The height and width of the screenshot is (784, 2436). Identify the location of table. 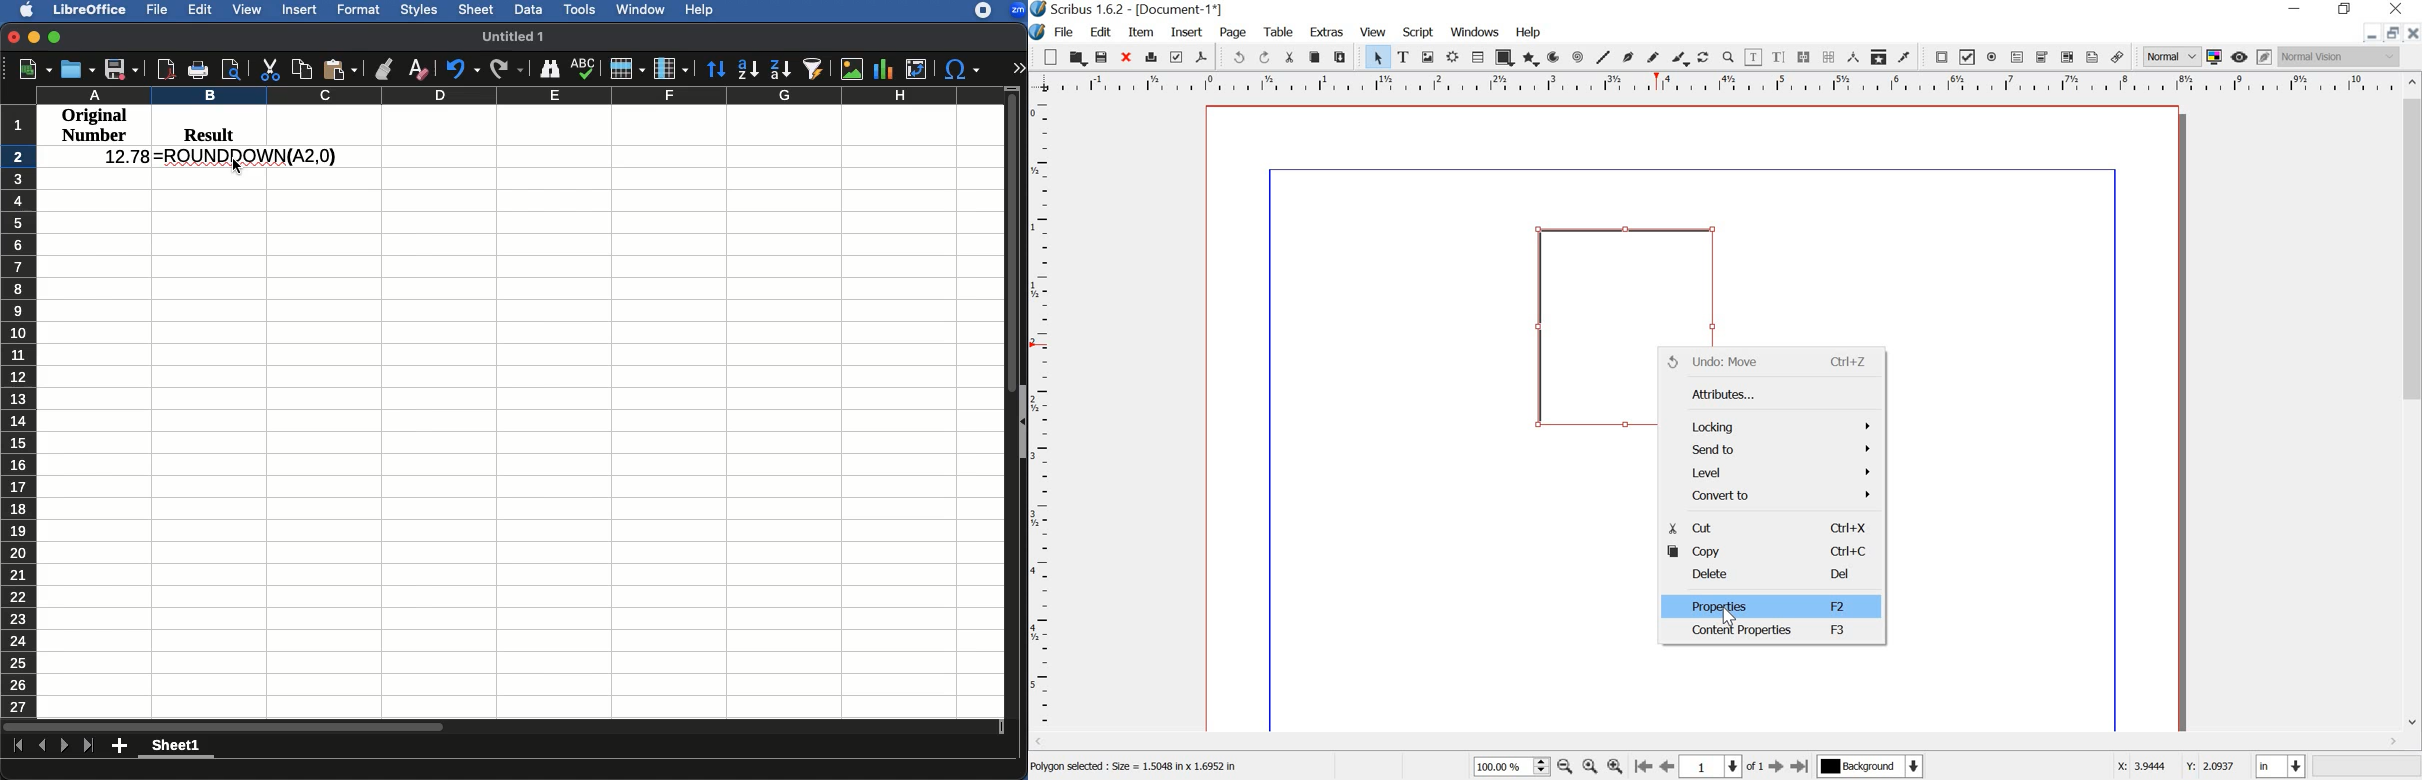
(1478, 57).